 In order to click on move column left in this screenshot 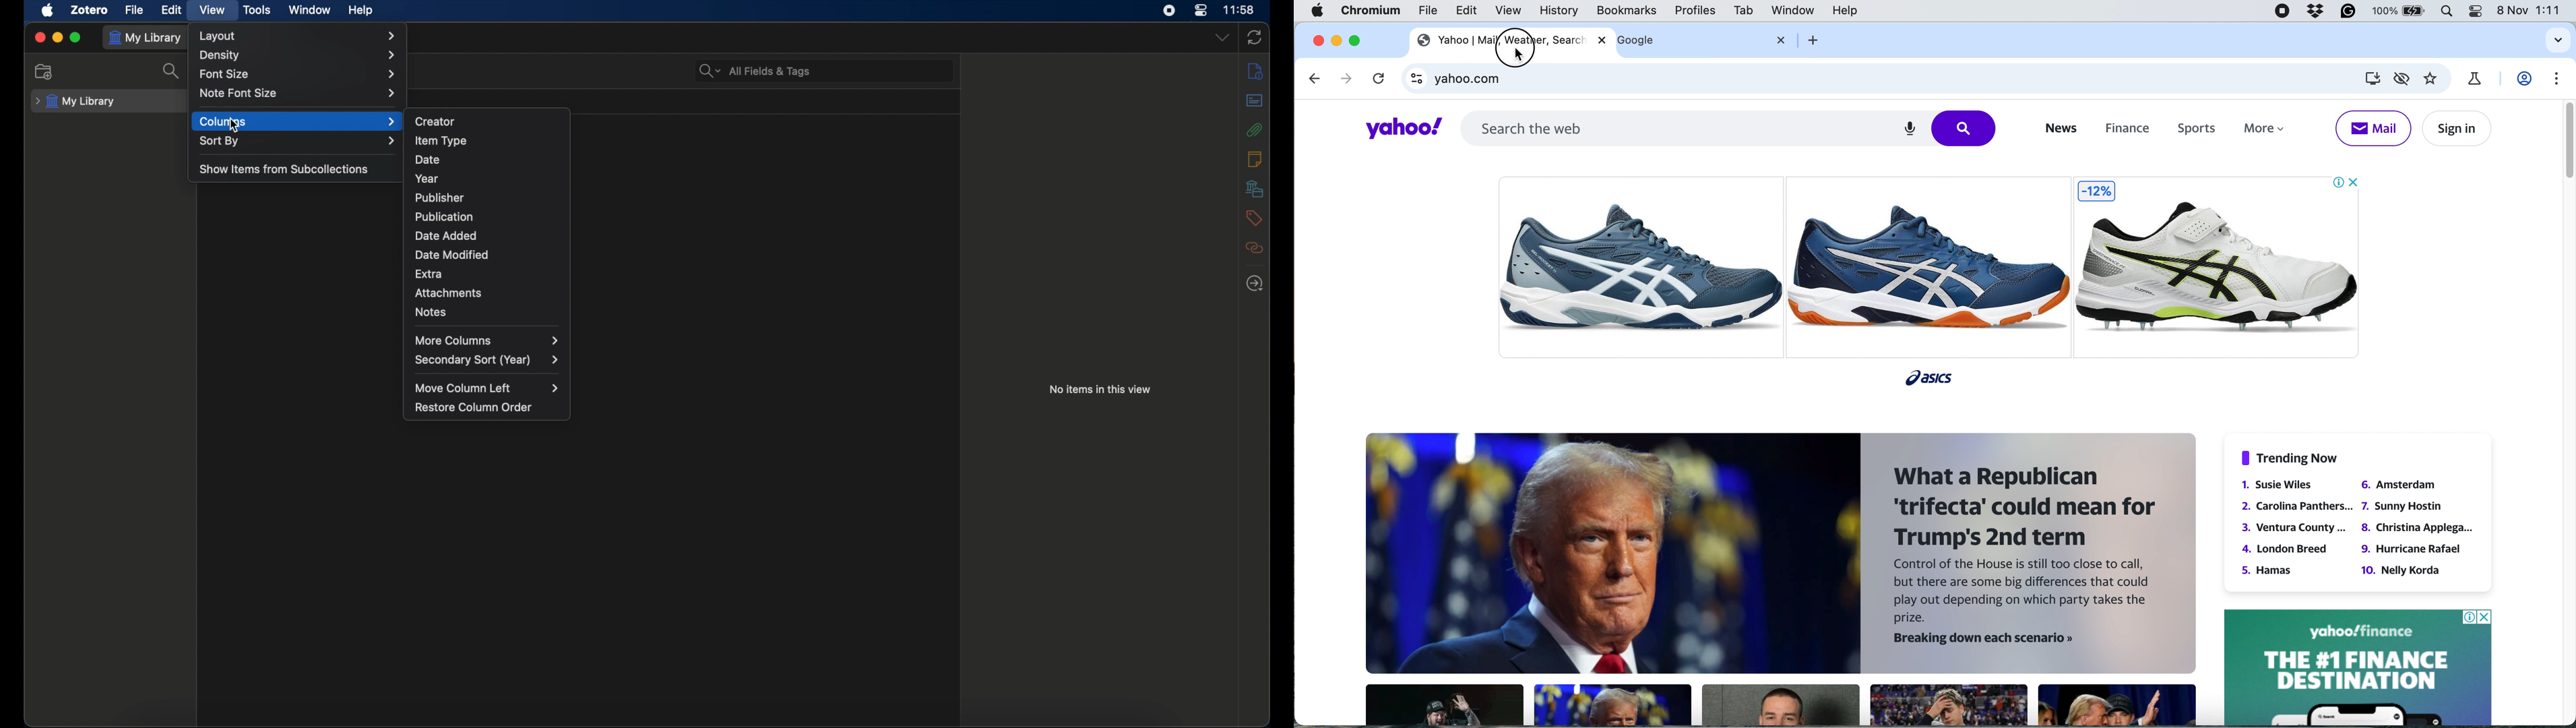, I will do `click(486, 388)`.